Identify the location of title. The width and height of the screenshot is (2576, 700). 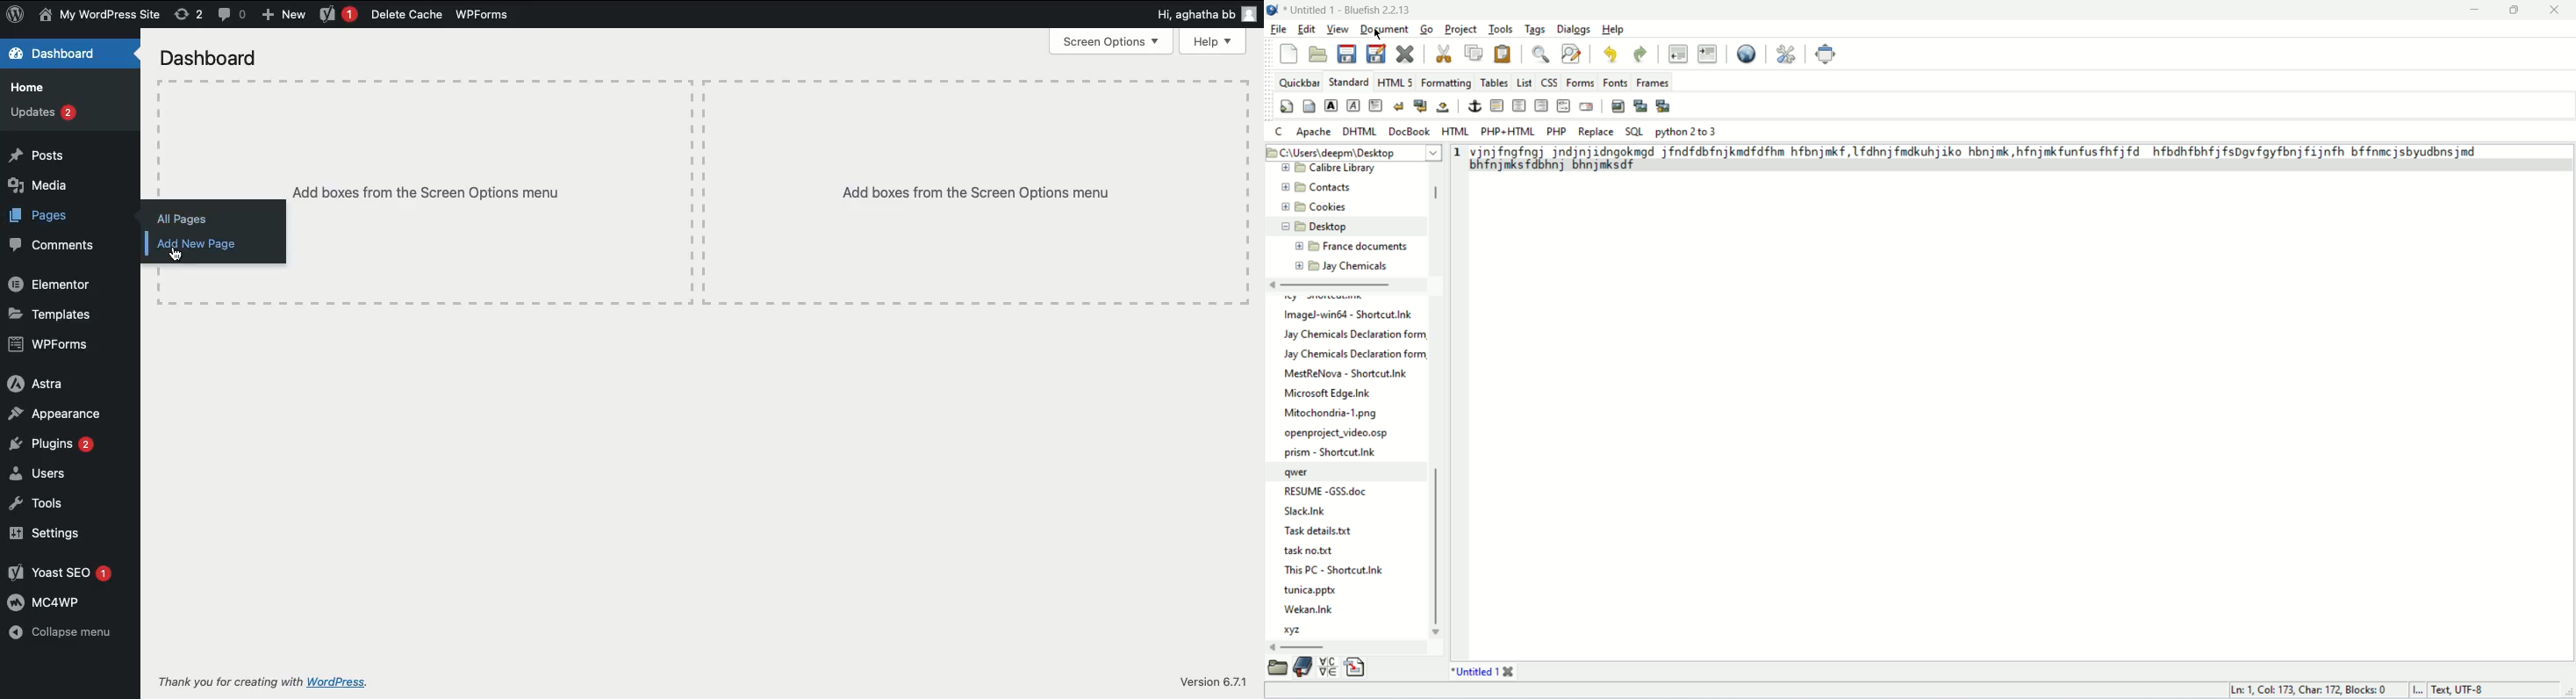
(1472, 670).